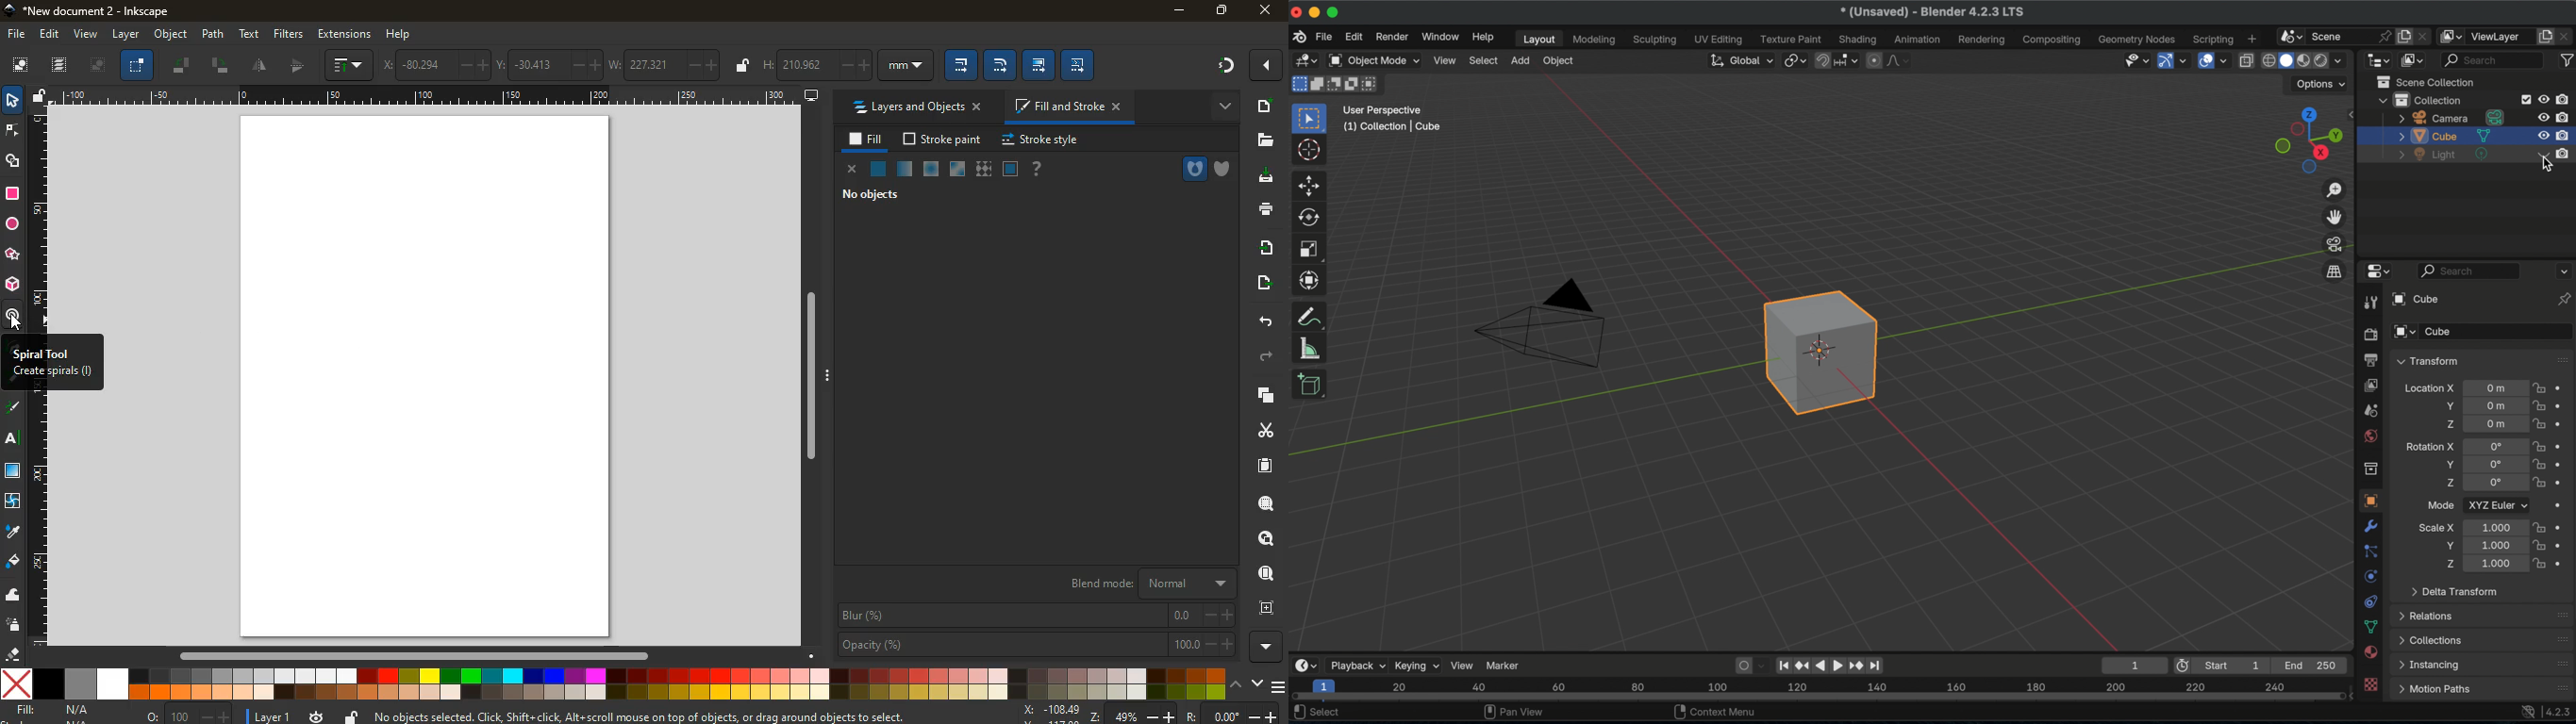 This screenshot has height=728, width=2576. I want to click on shape, so click(14, 163).